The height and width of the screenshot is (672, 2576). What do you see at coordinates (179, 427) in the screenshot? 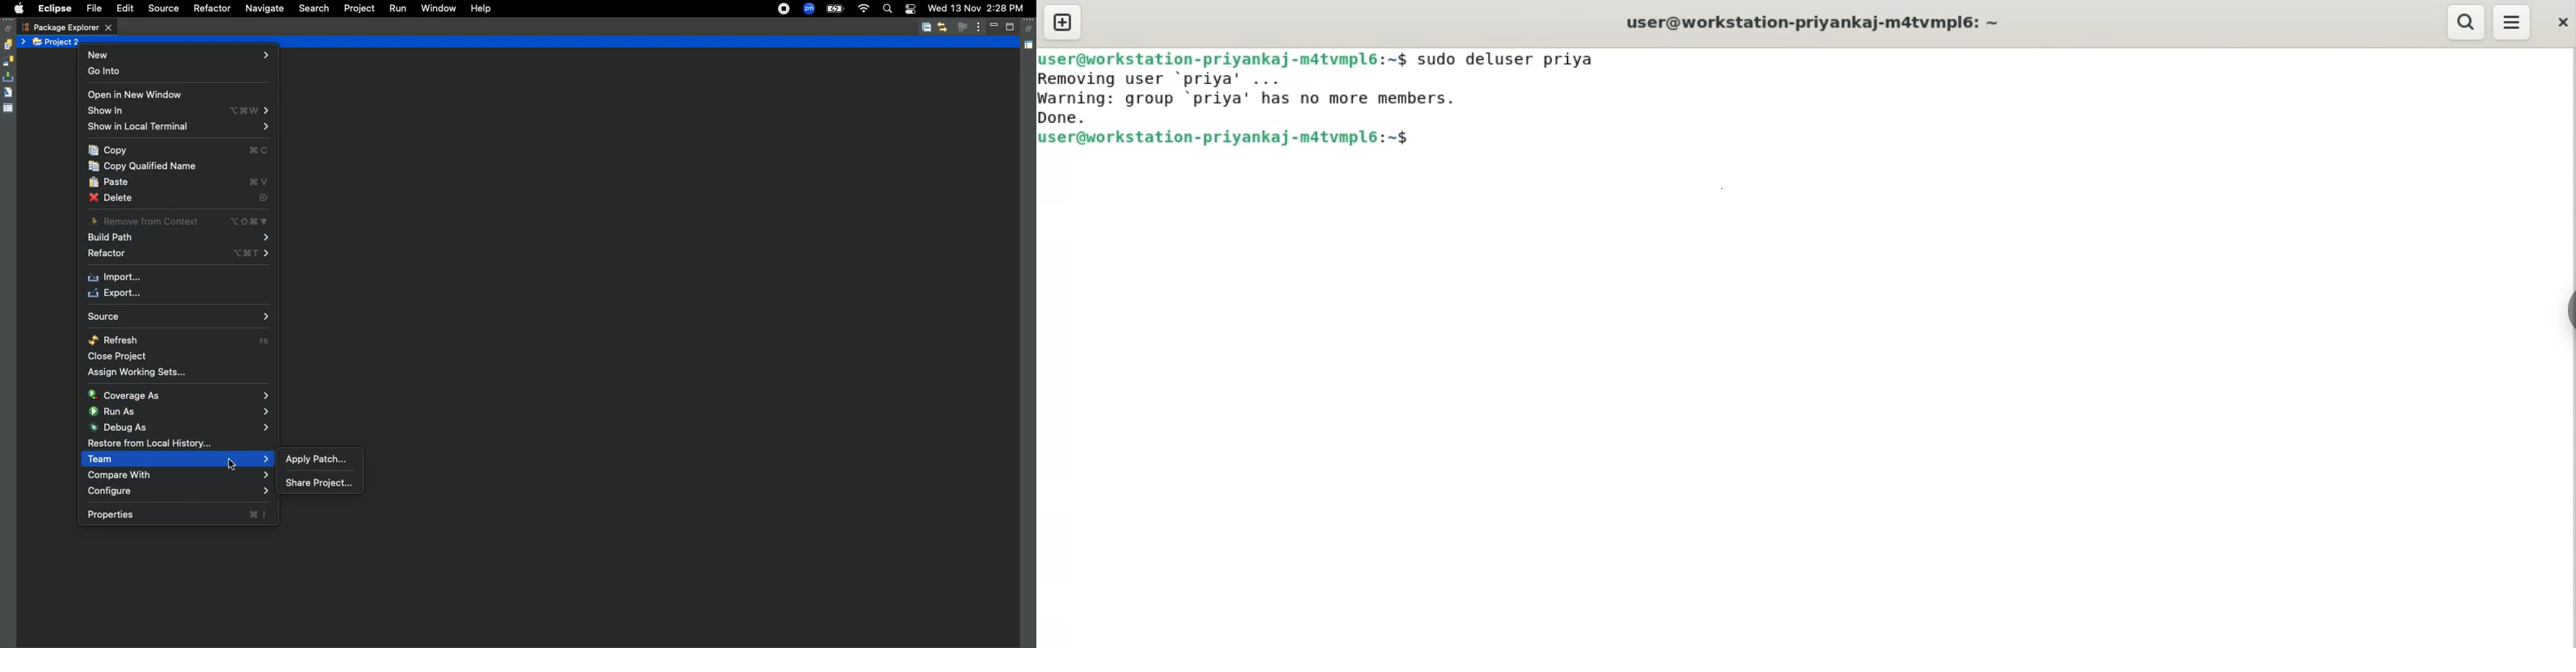
I see `Debug as` at bounding box center [179, 427].